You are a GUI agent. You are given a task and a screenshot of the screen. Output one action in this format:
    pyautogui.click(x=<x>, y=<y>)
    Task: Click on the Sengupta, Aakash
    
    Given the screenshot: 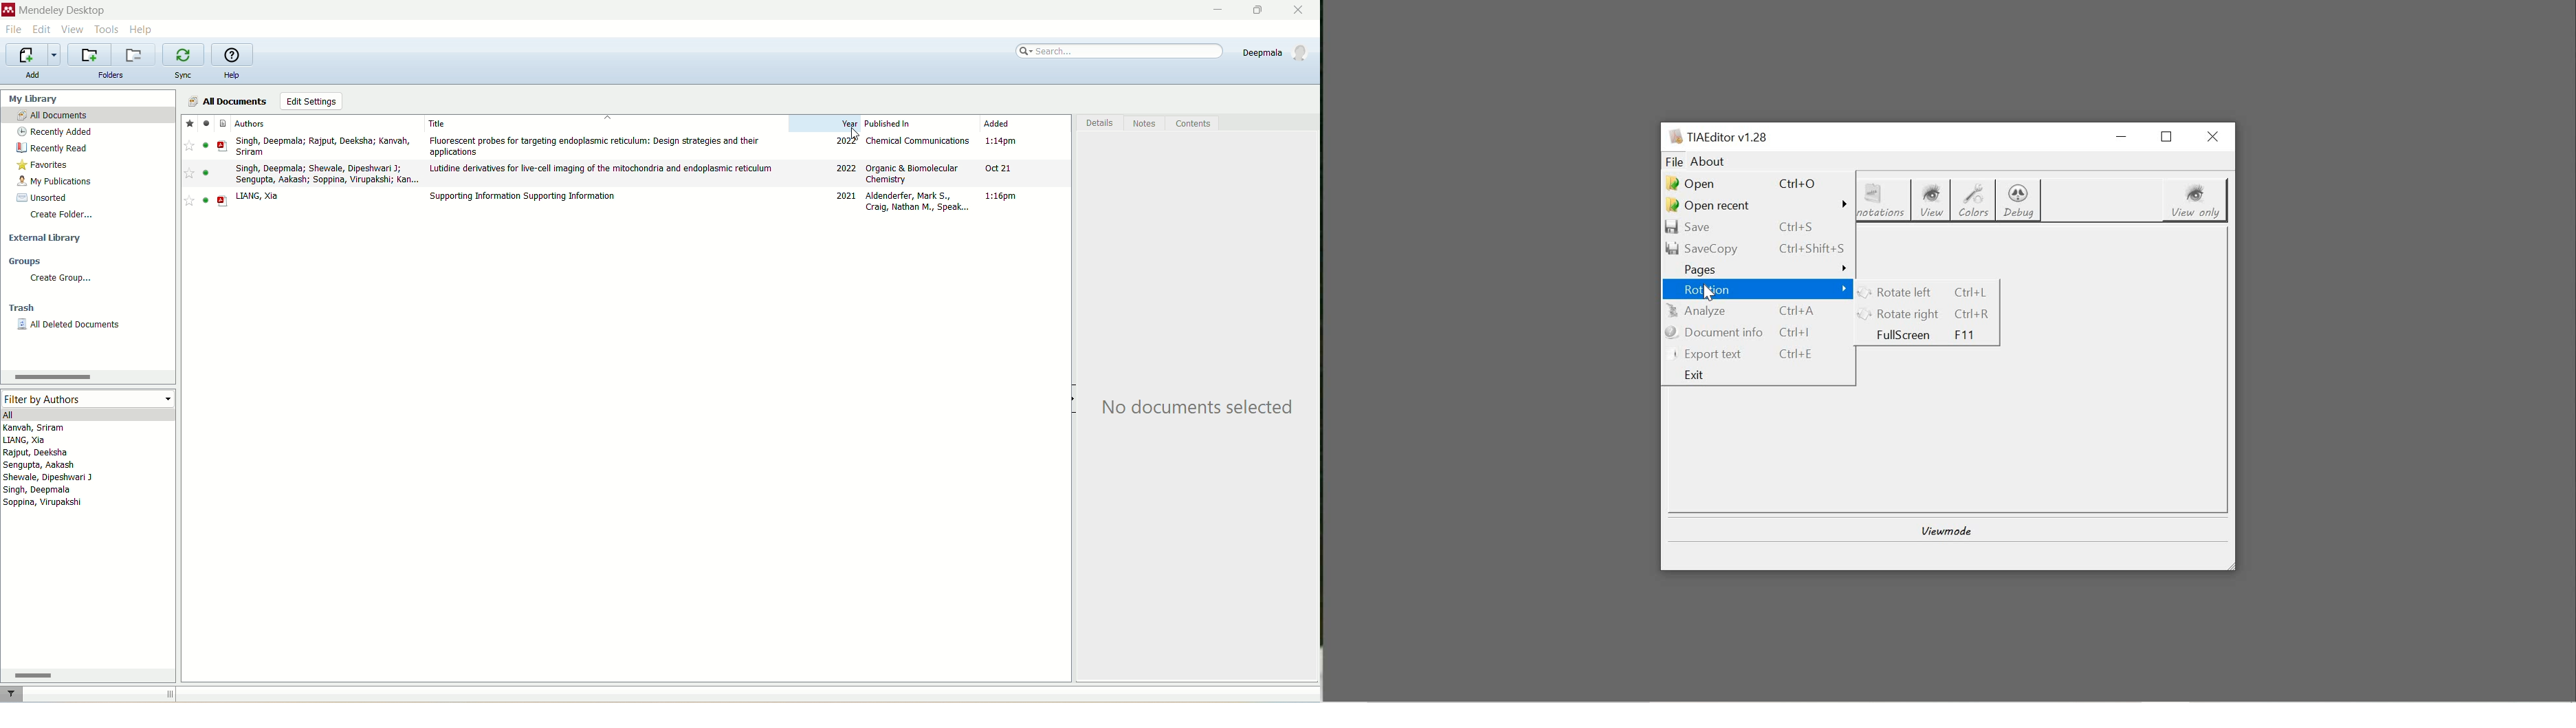 What is the action you would take?
    pyautogui.click(x=37, y=465)
    